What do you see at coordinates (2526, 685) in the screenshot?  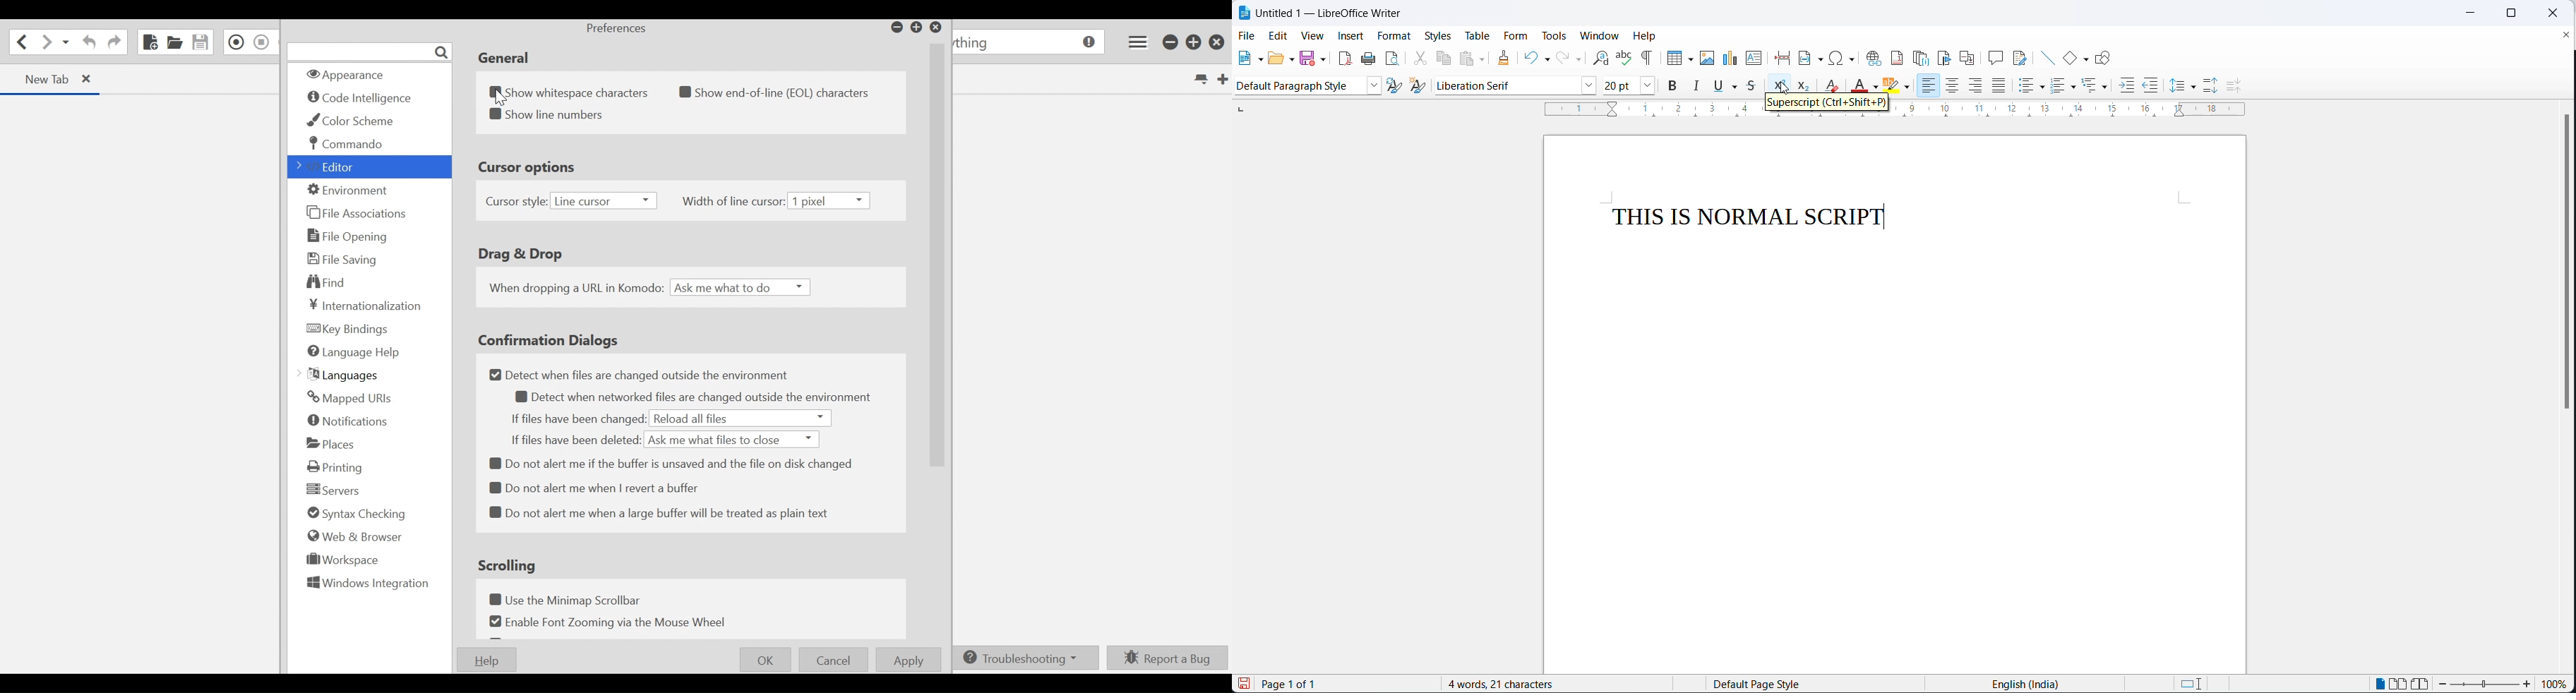 I see `zoom decrease` at bounding box center [2526, 685].